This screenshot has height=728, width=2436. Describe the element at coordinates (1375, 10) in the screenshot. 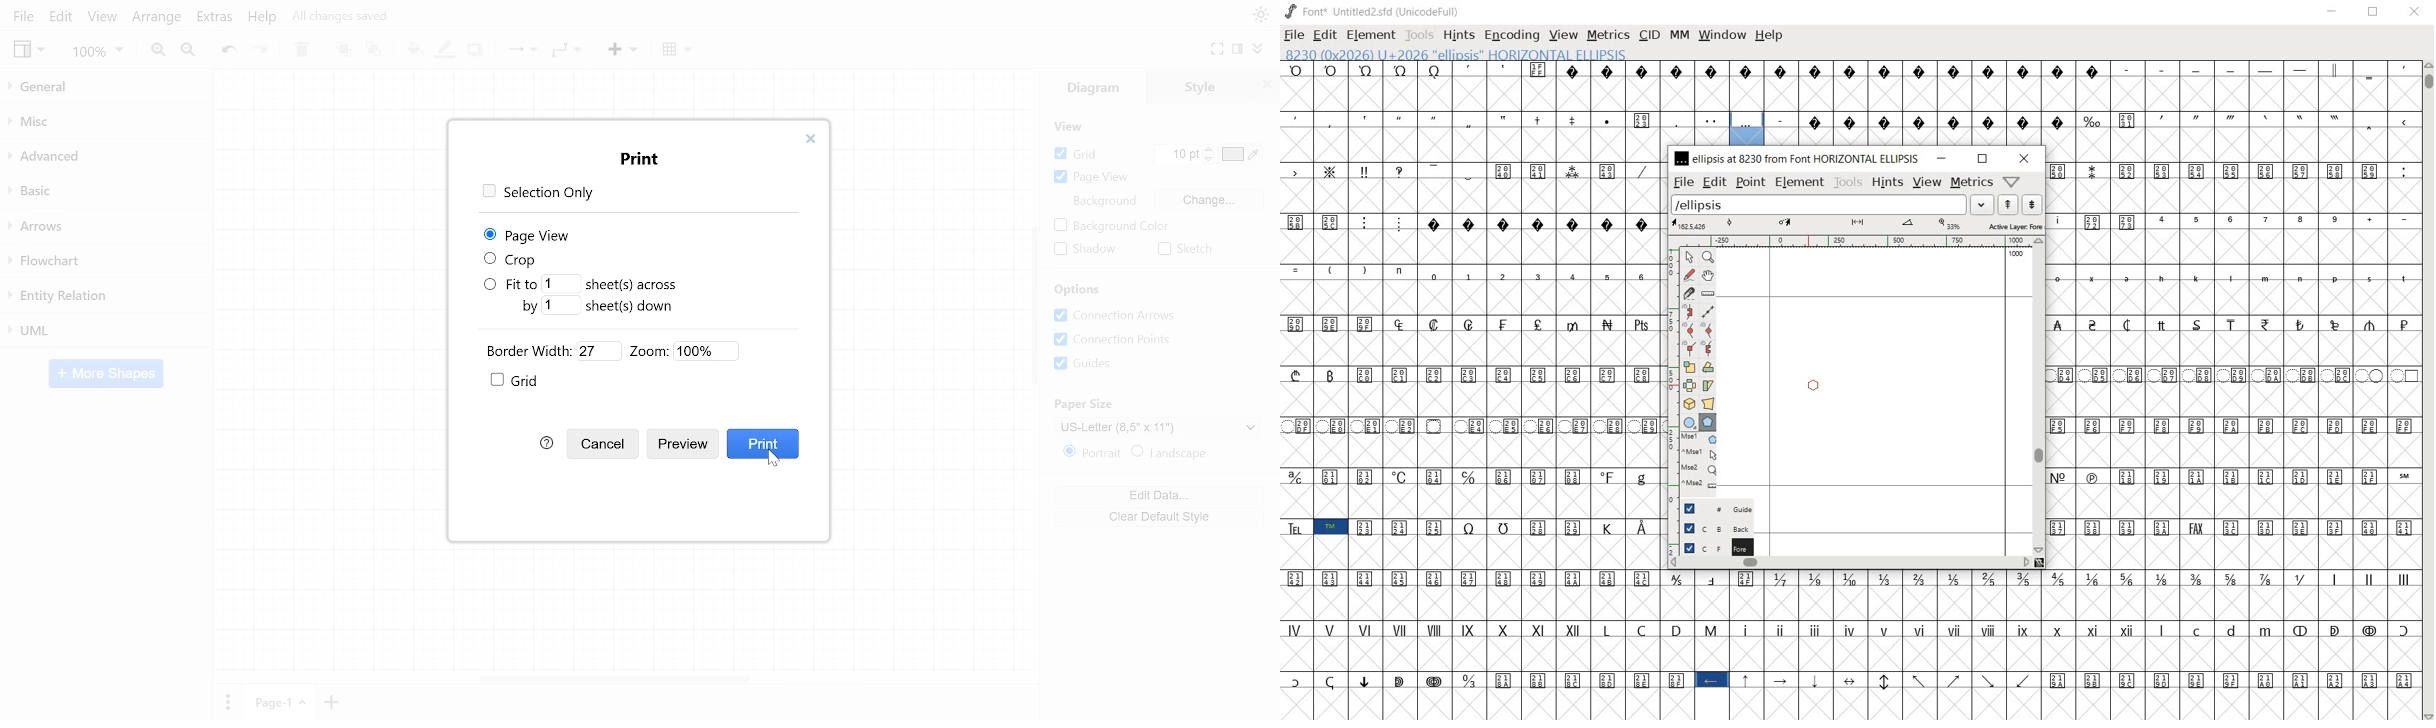

I see `FONT*UNTITLED2.SFD (UNICODEFULL)` at that location.